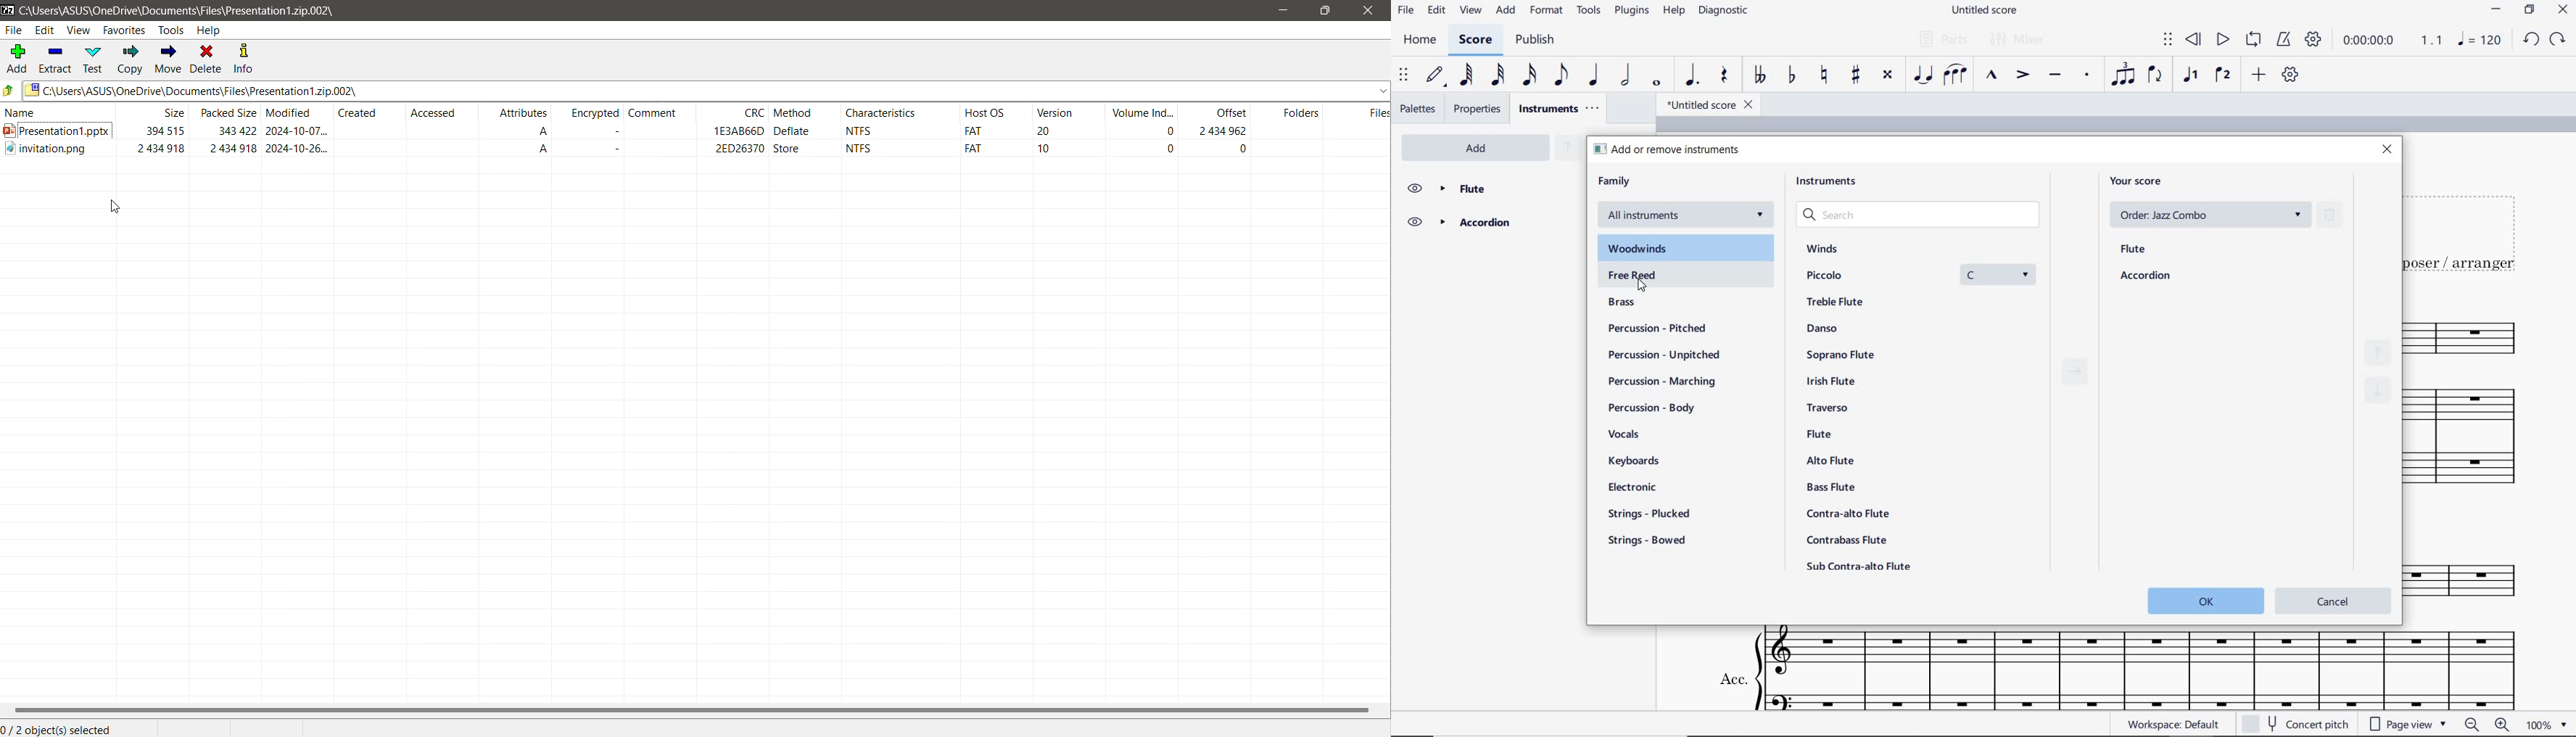 The width and height of the screenshot is (2576, 756). I want to click on cursor, so click(1644, 288).